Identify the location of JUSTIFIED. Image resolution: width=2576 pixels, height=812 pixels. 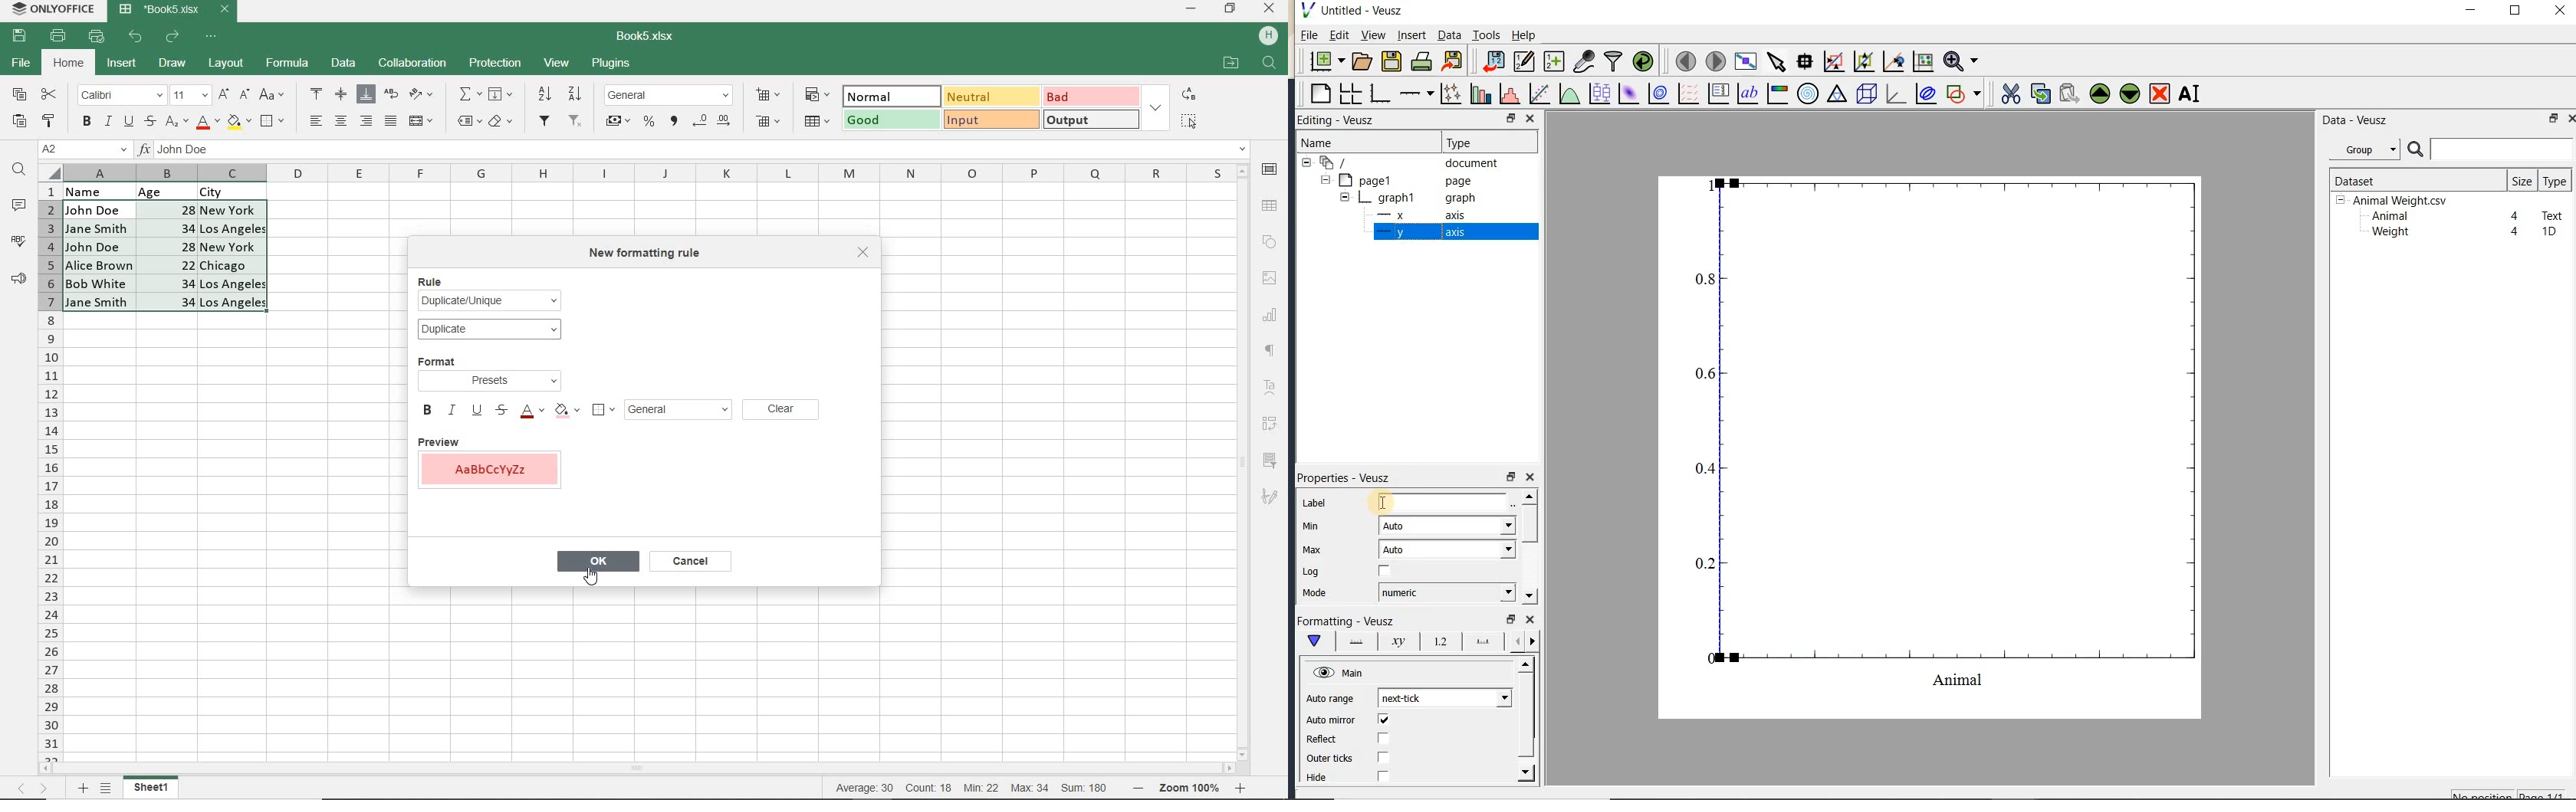
(390, 120).